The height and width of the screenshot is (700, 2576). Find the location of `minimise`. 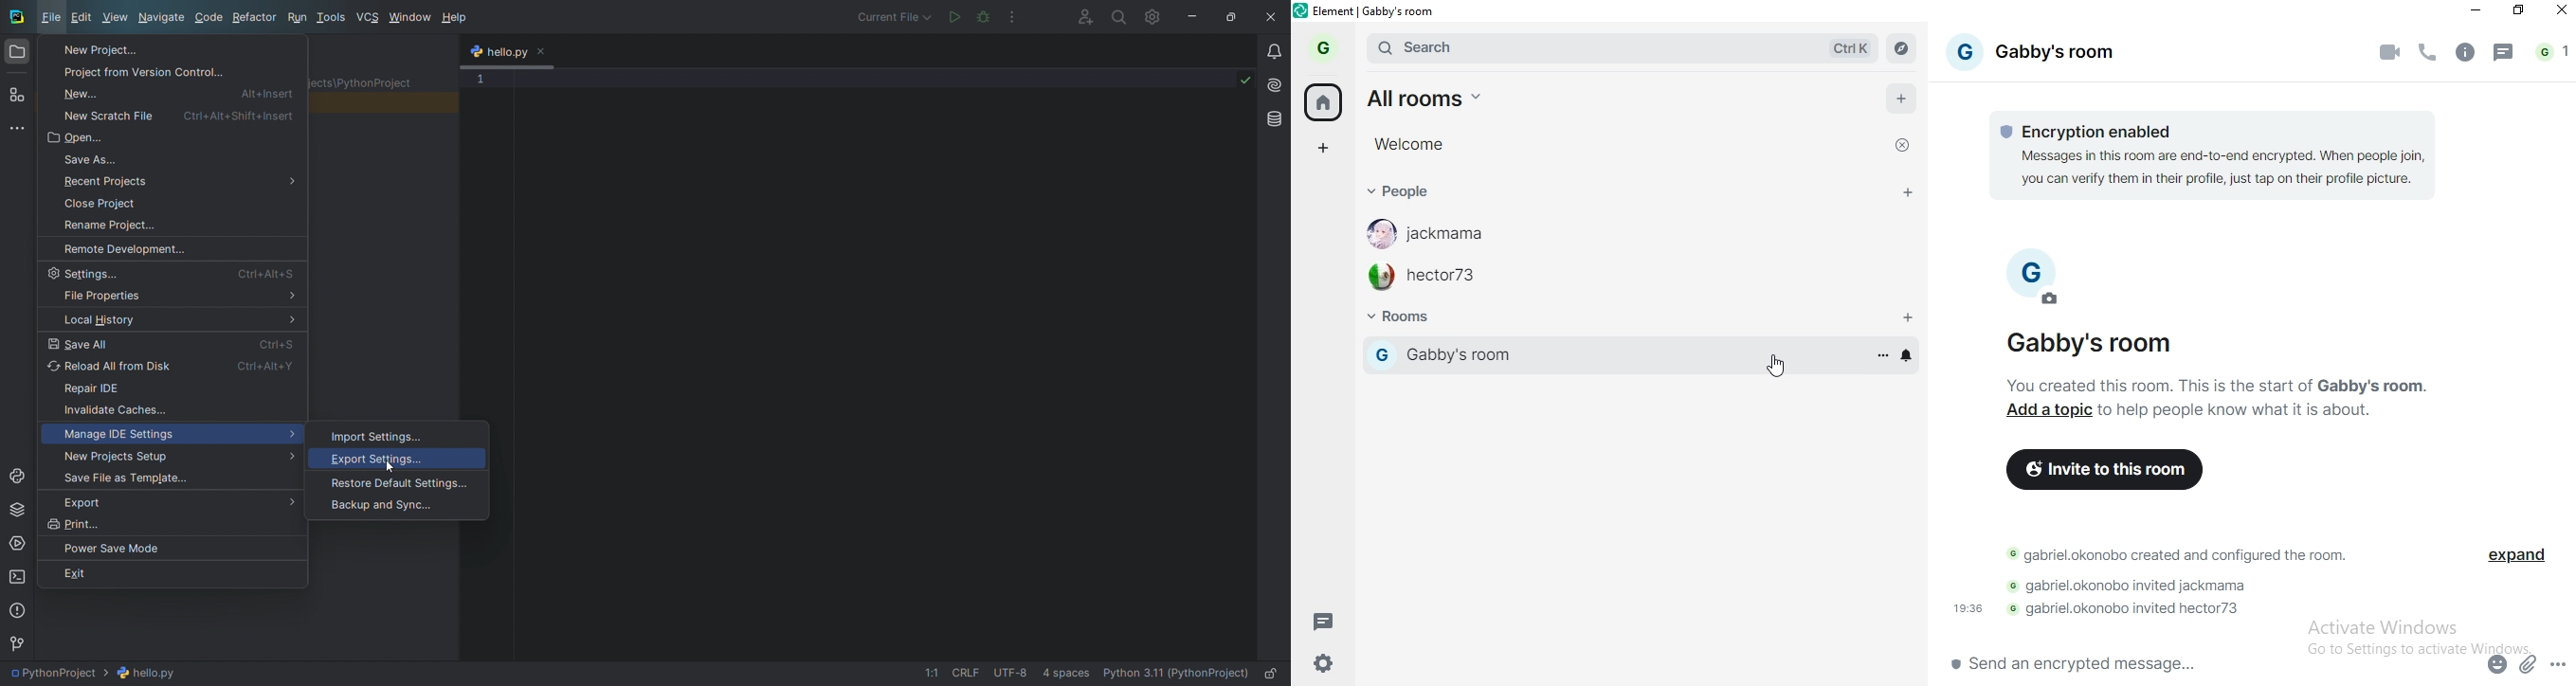

minimise is located at coordinates (2476, 13).